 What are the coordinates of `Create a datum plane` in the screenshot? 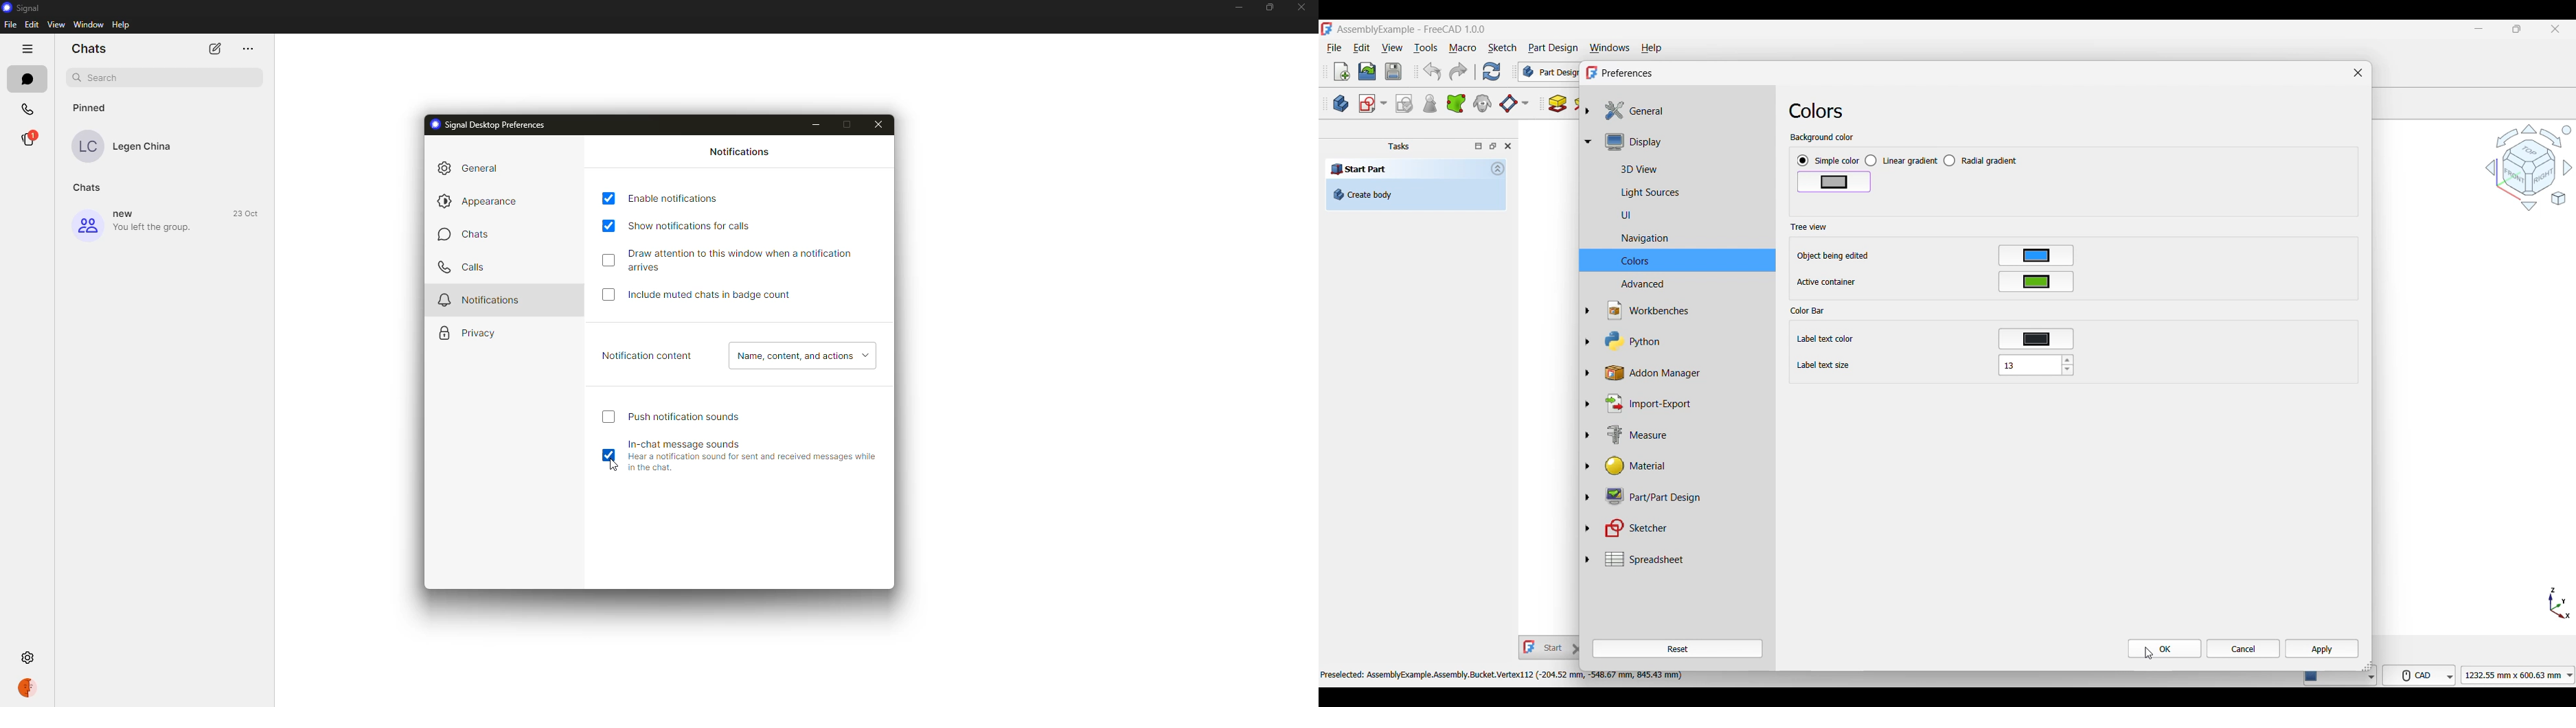 It's located at (1514, 104).